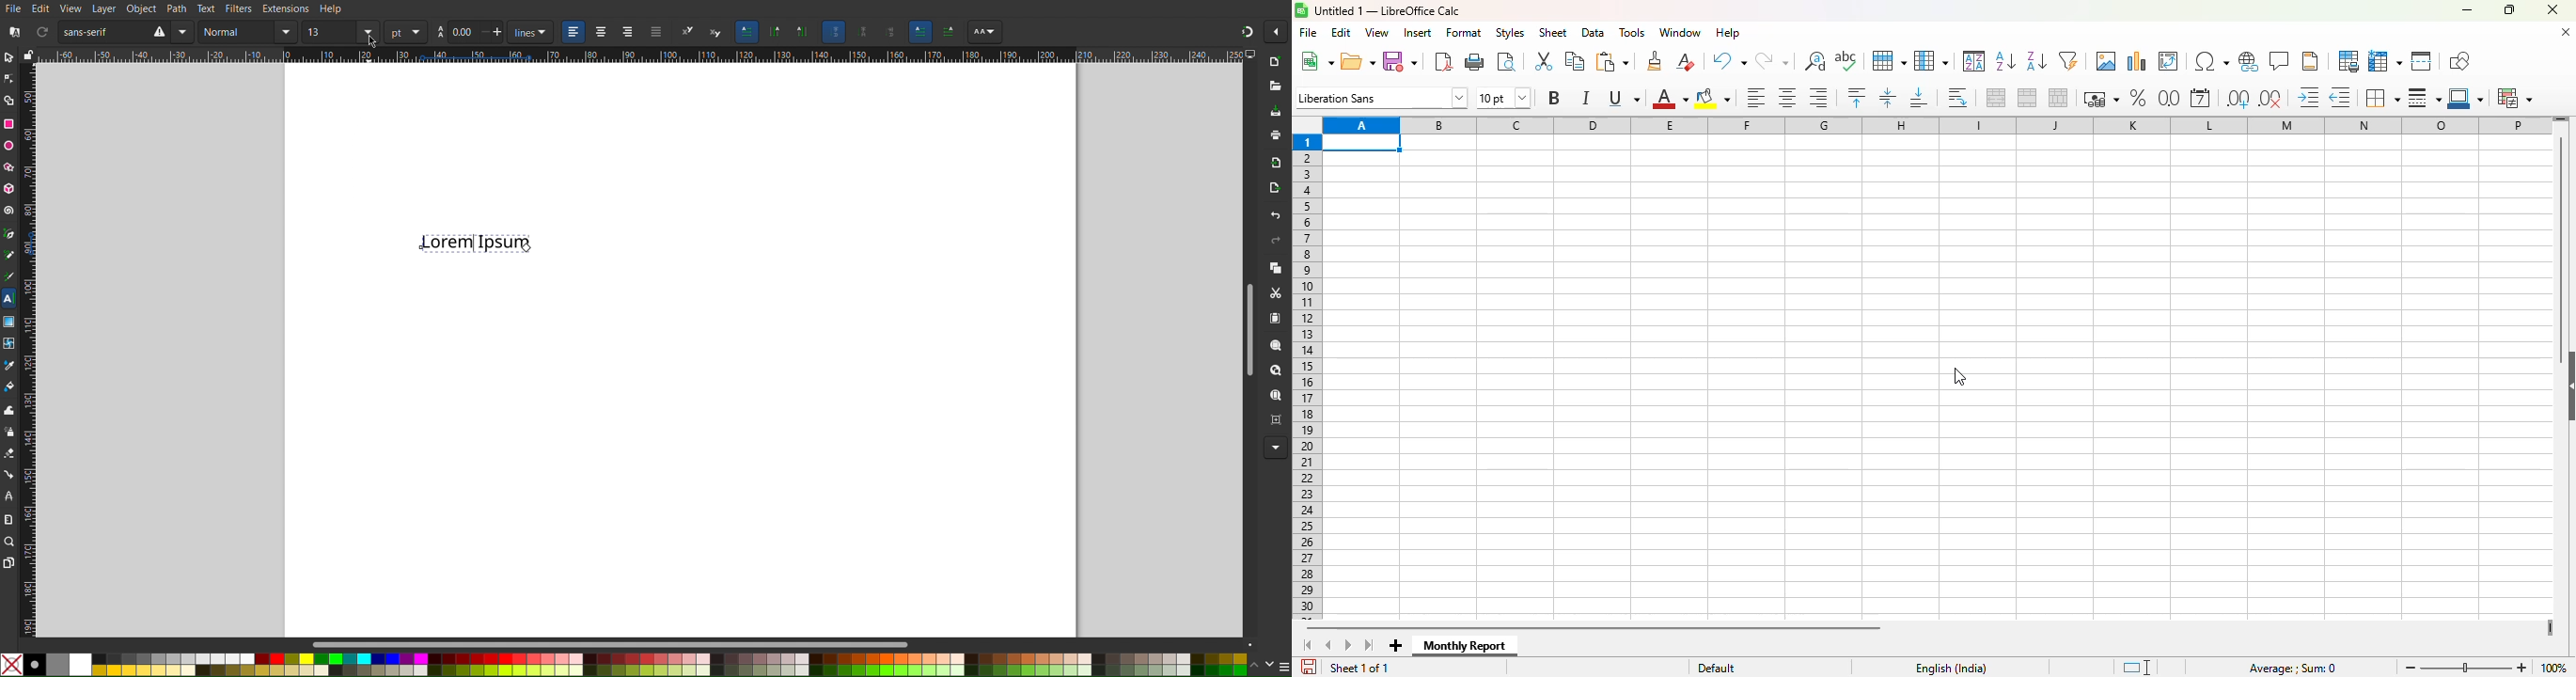 The width and height of the screenshot is (2576, 700). Describe the element at coordinates (2135, 61) in the screenshot. I see `insert chart` at that location.